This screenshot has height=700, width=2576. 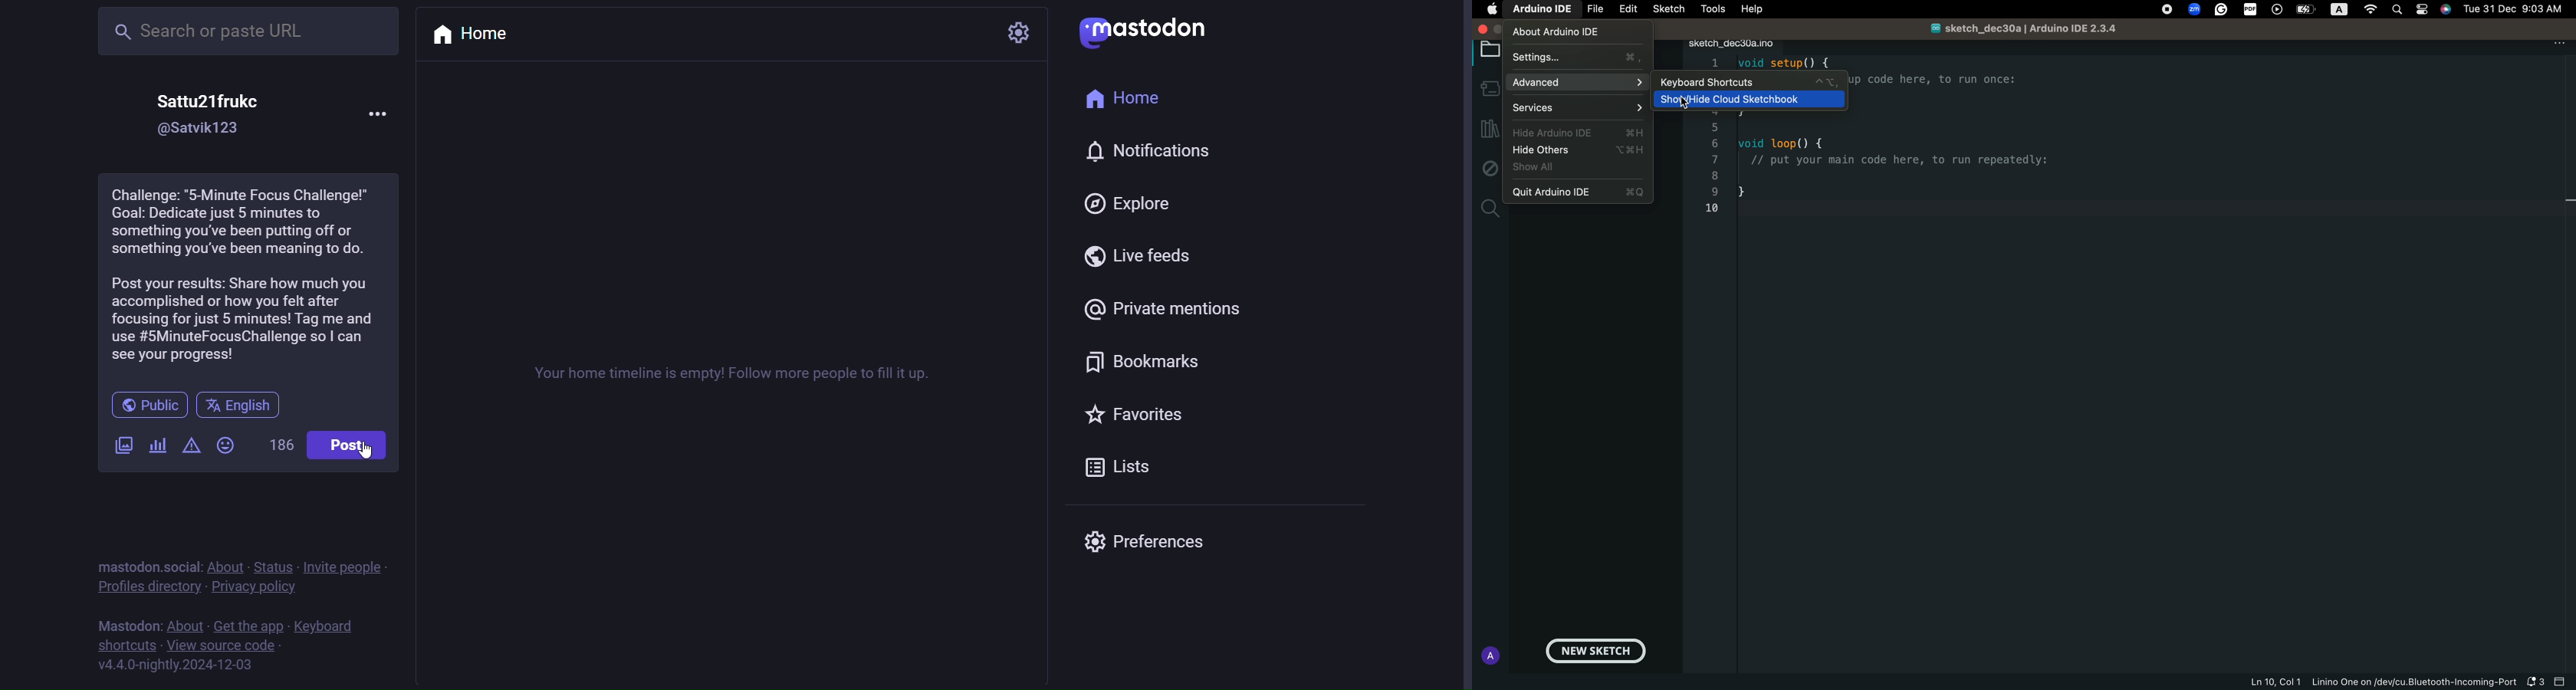 What do you see at coordinates (246, 405) in the screenshot?
I see `english` at bounding box center [246, 405].